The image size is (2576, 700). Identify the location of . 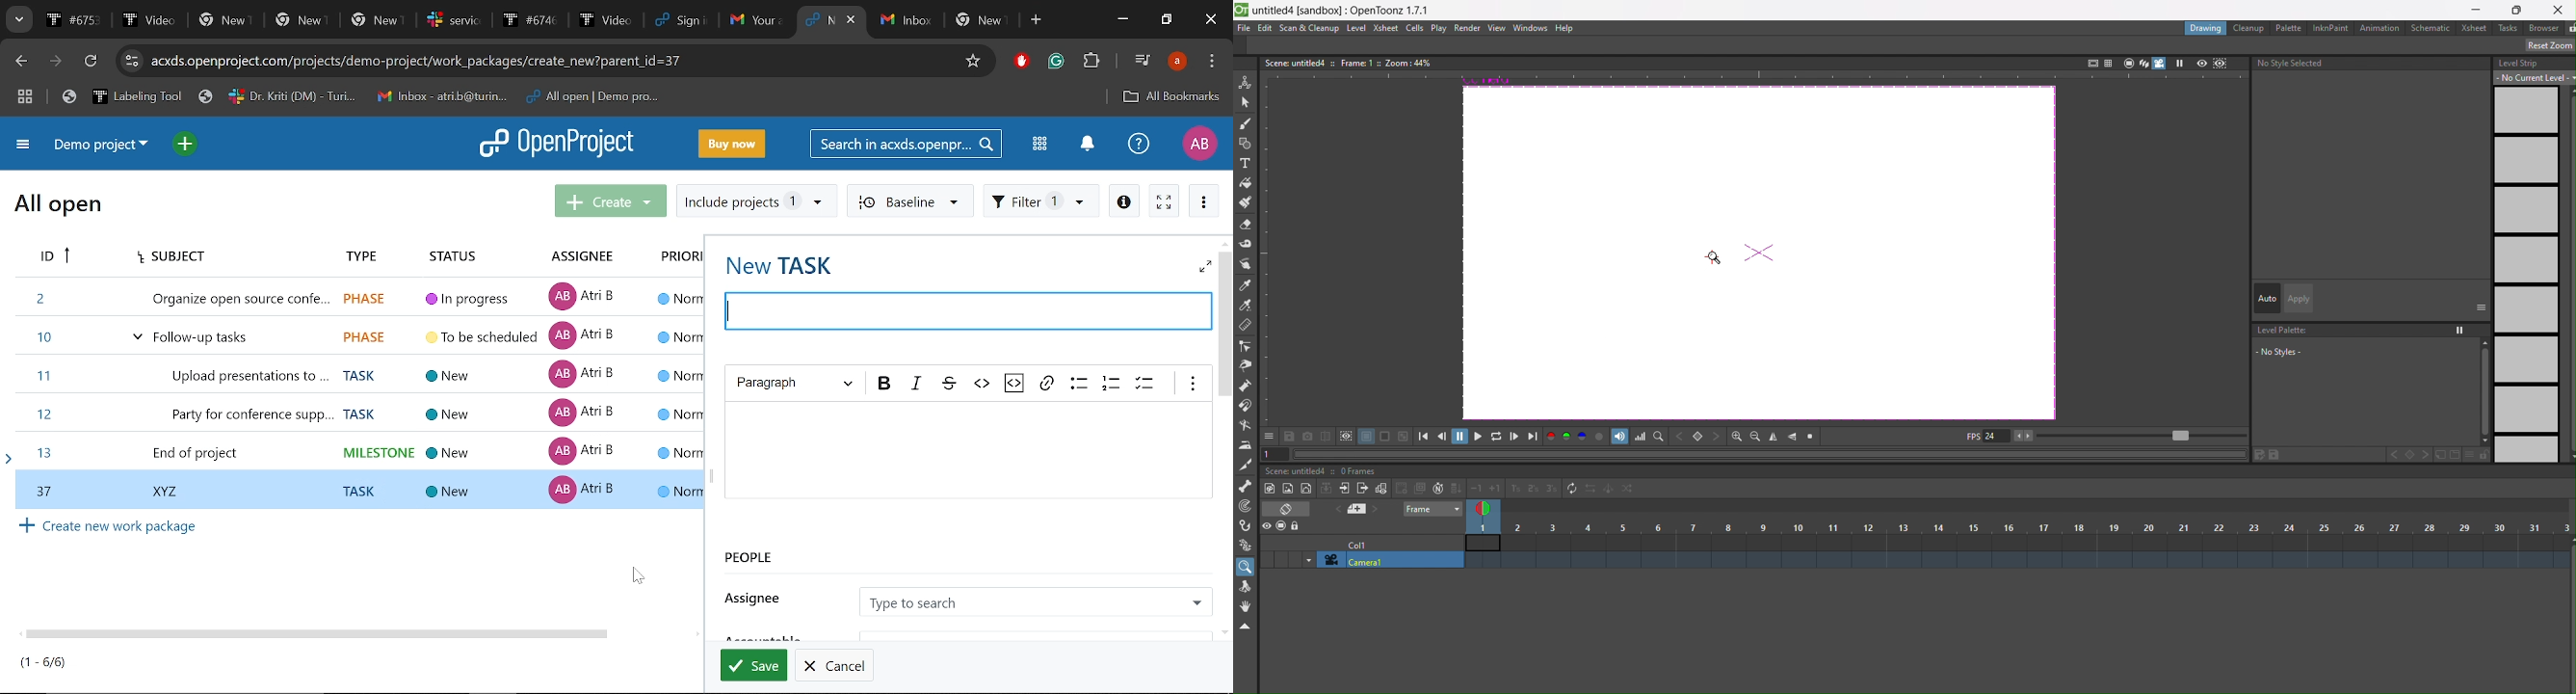
(1246, 285).